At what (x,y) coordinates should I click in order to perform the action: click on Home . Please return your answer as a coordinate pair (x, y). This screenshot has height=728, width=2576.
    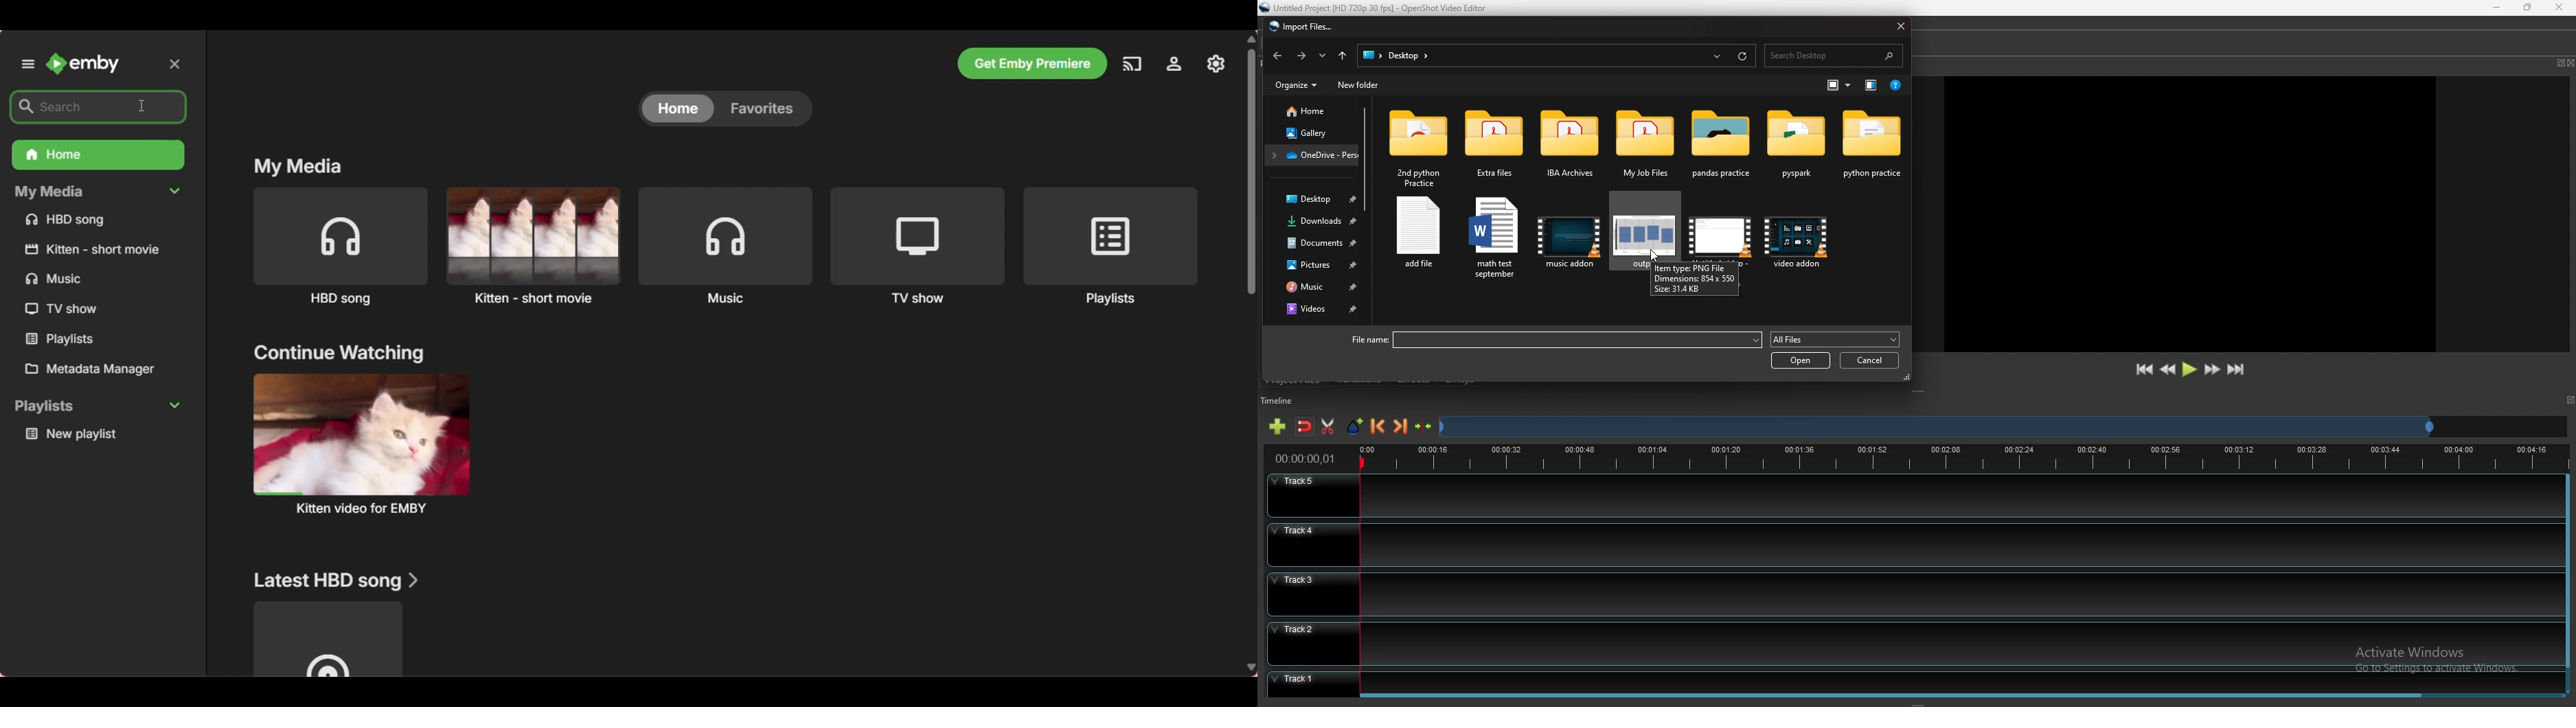
    Looking at the image, I should click on (97, 156).